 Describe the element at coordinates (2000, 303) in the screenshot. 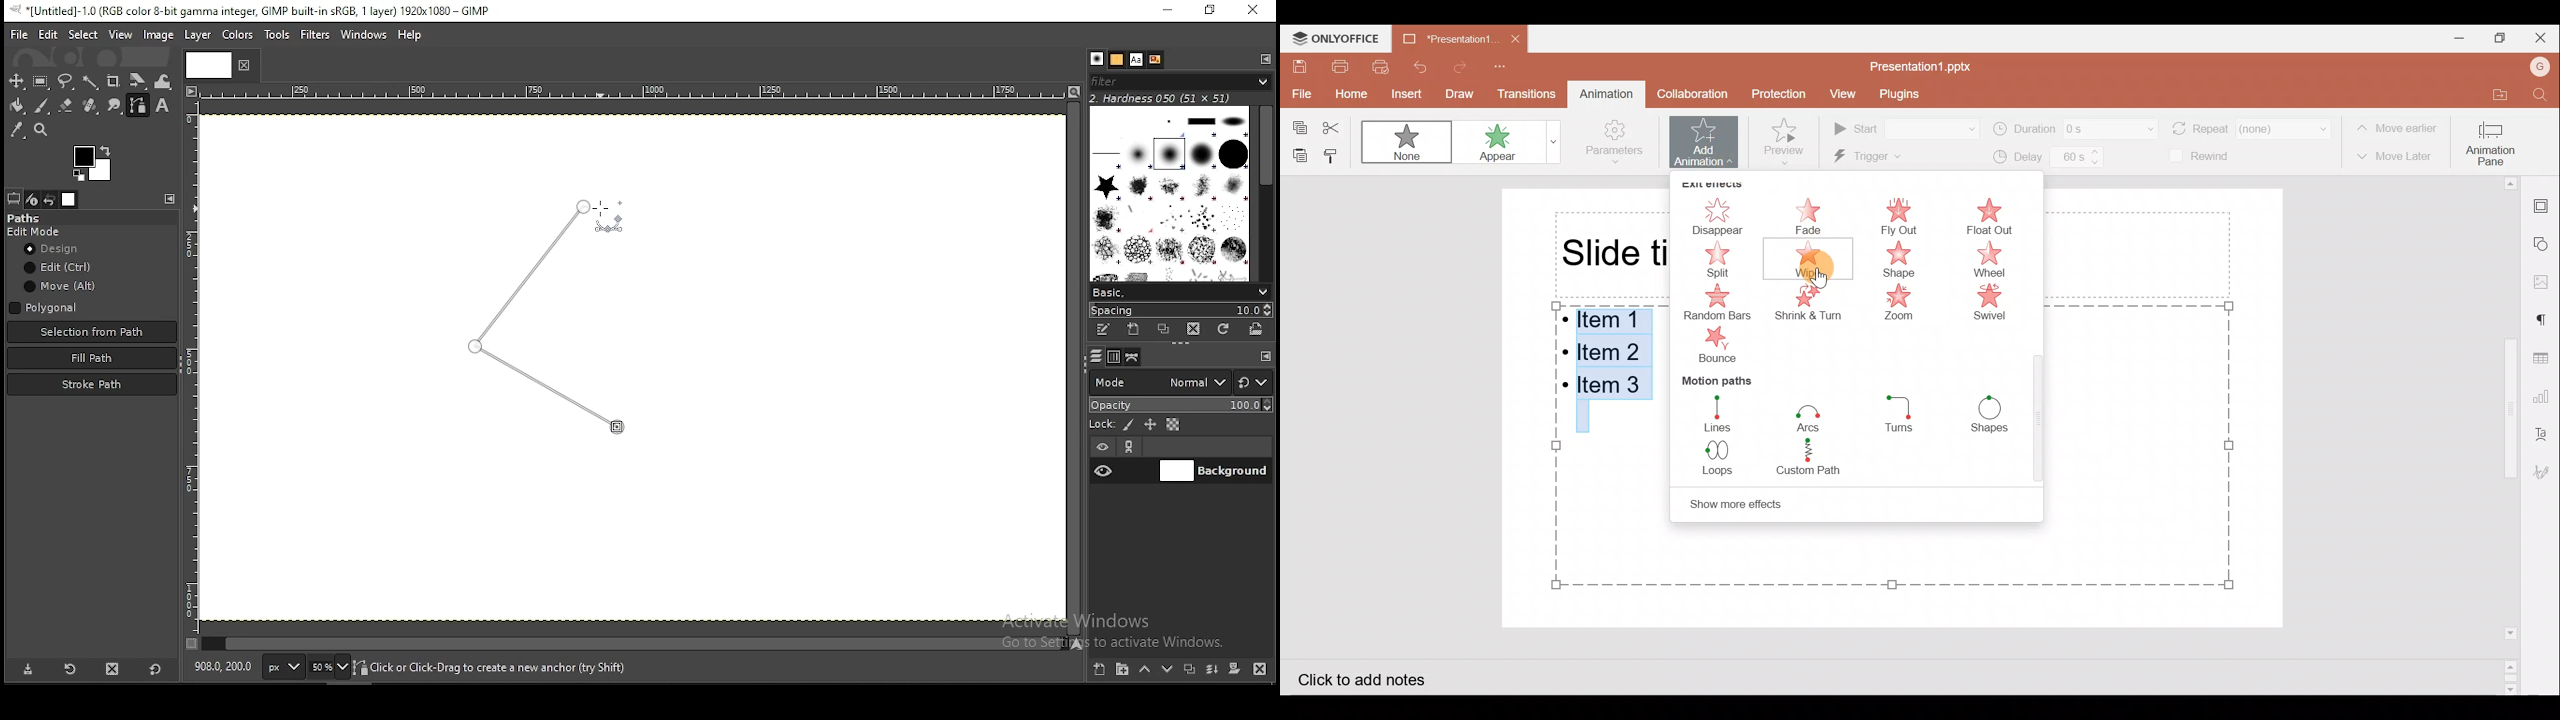

I see `Swivel` at that location.